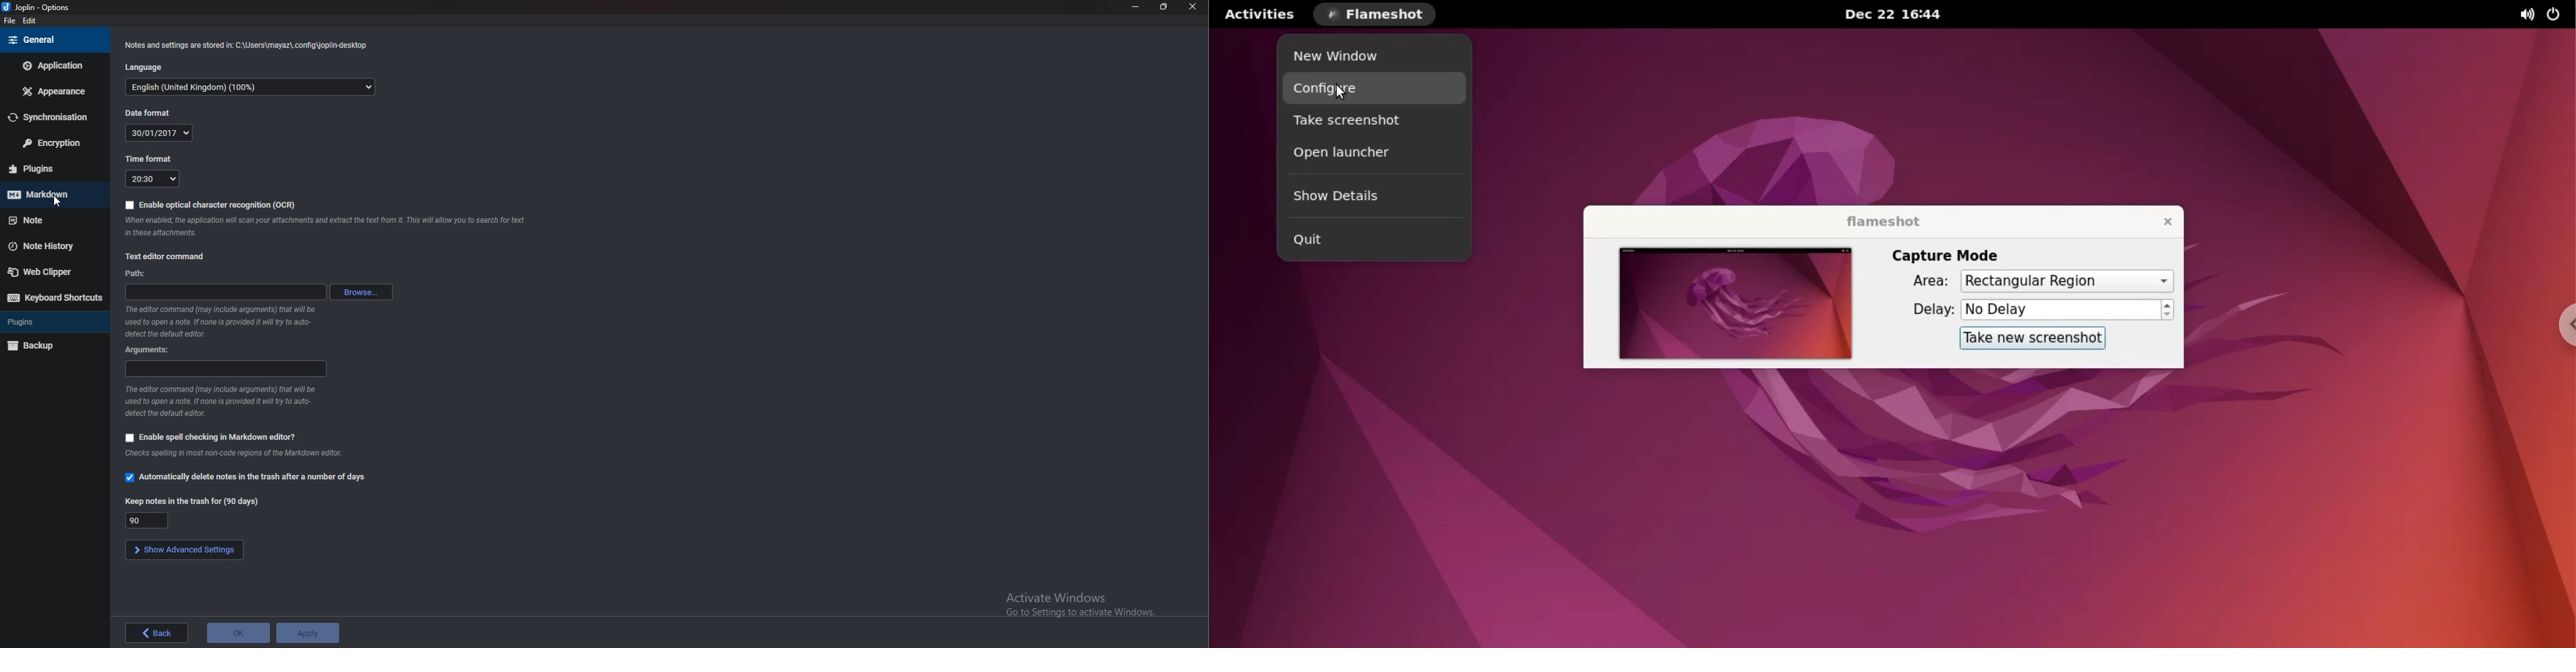  What do you see at coordinates (237, 633) in the screenshot?
I see `ok` at bounding box center [237, 633].